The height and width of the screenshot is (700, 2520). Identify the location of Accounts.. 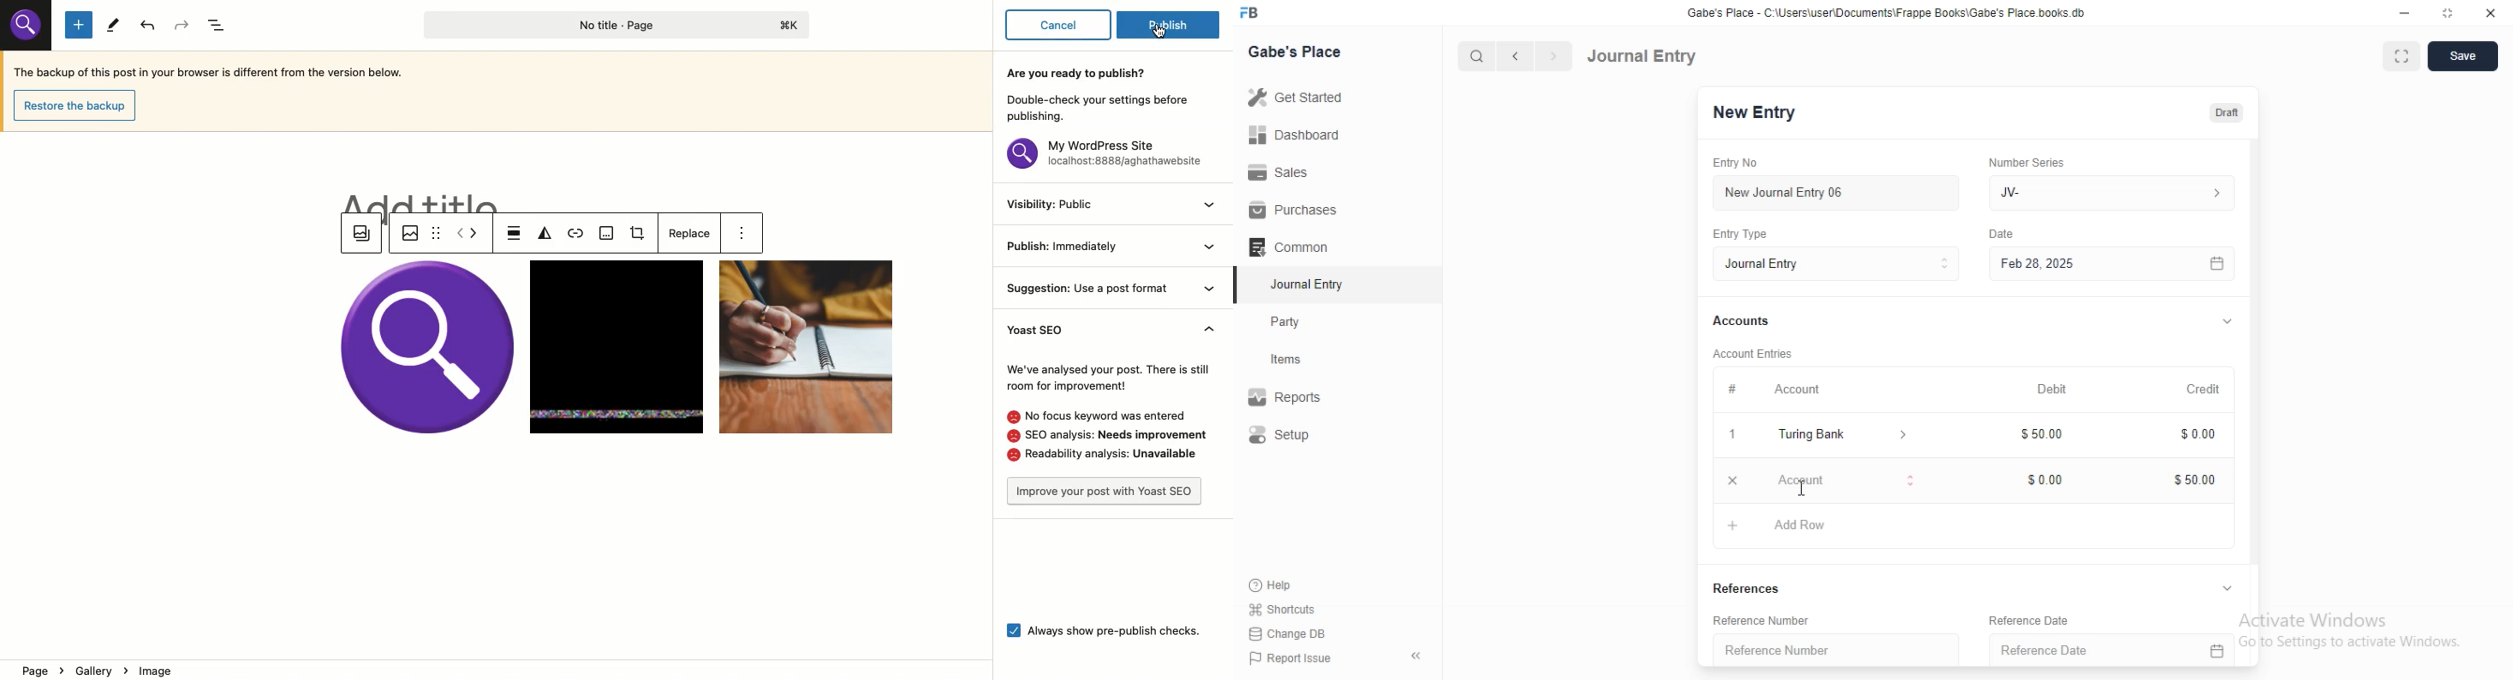
(1751, 322).